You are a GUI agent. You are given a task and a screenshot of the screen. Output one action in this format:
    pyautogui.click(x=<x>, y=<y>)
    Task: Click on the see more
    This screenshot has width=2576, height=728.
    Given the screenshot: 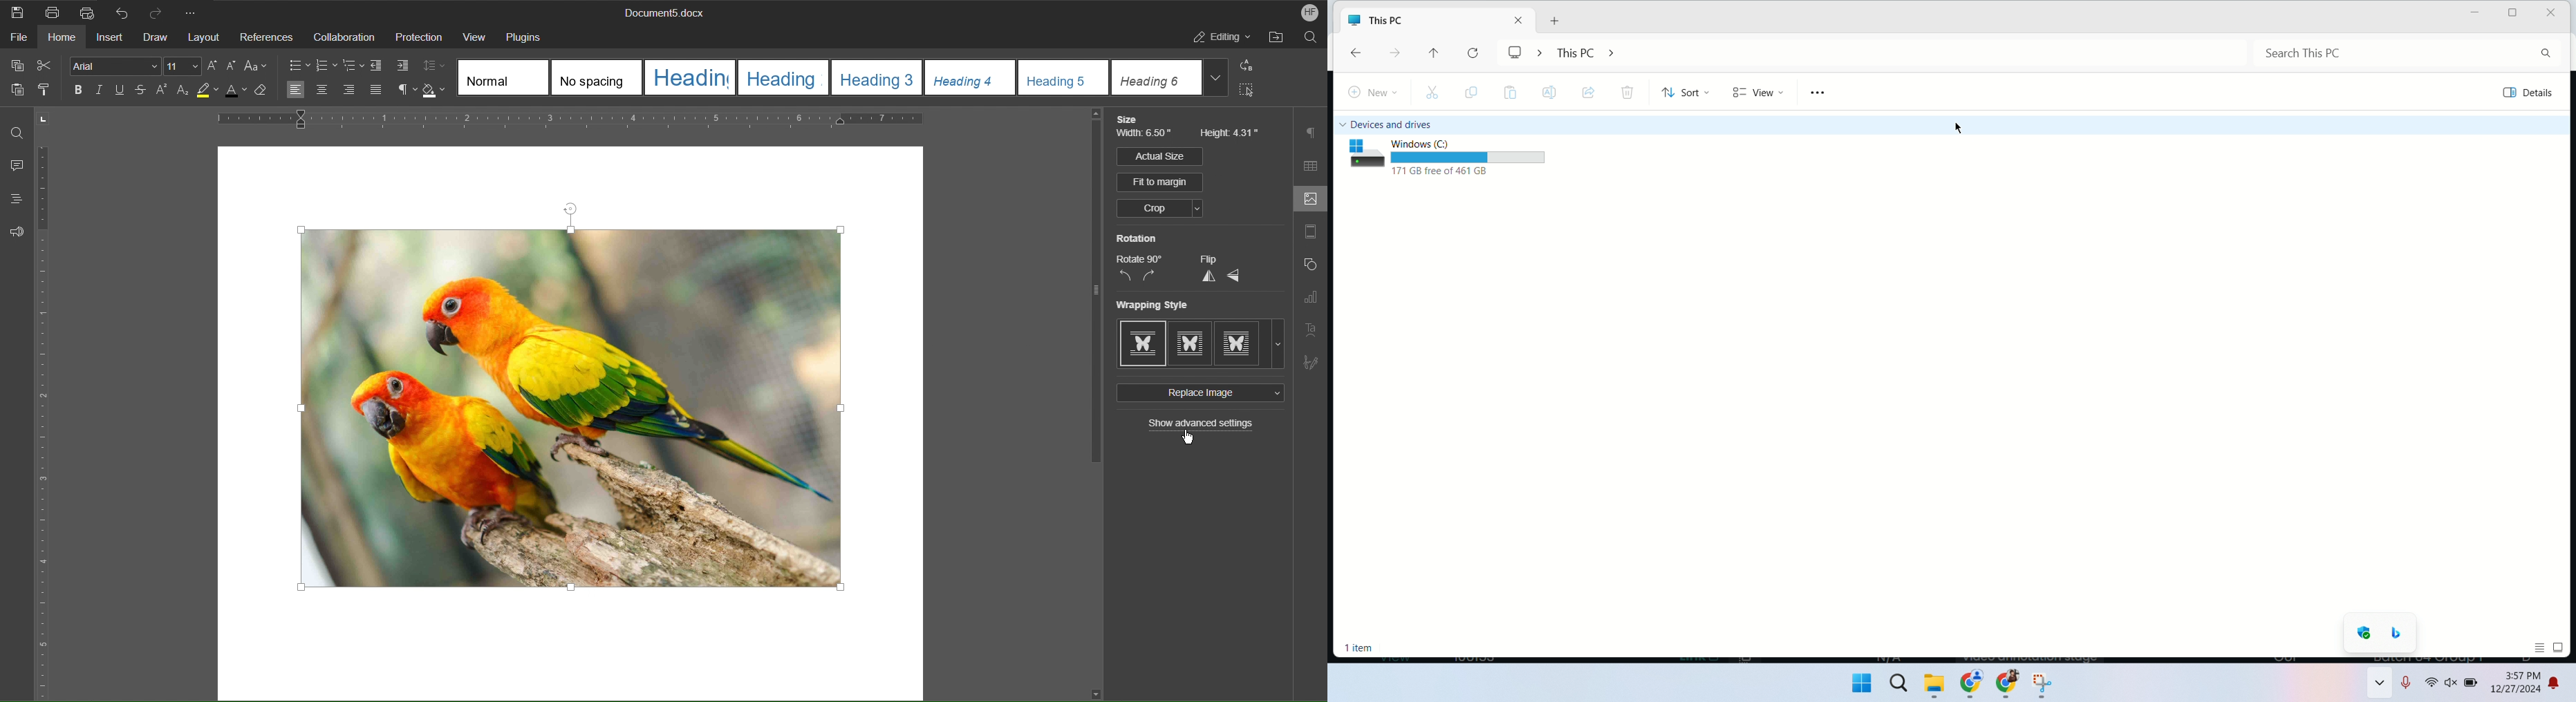 What is the action you would take?
    pyautogui.click(x=1824, y=93)
    